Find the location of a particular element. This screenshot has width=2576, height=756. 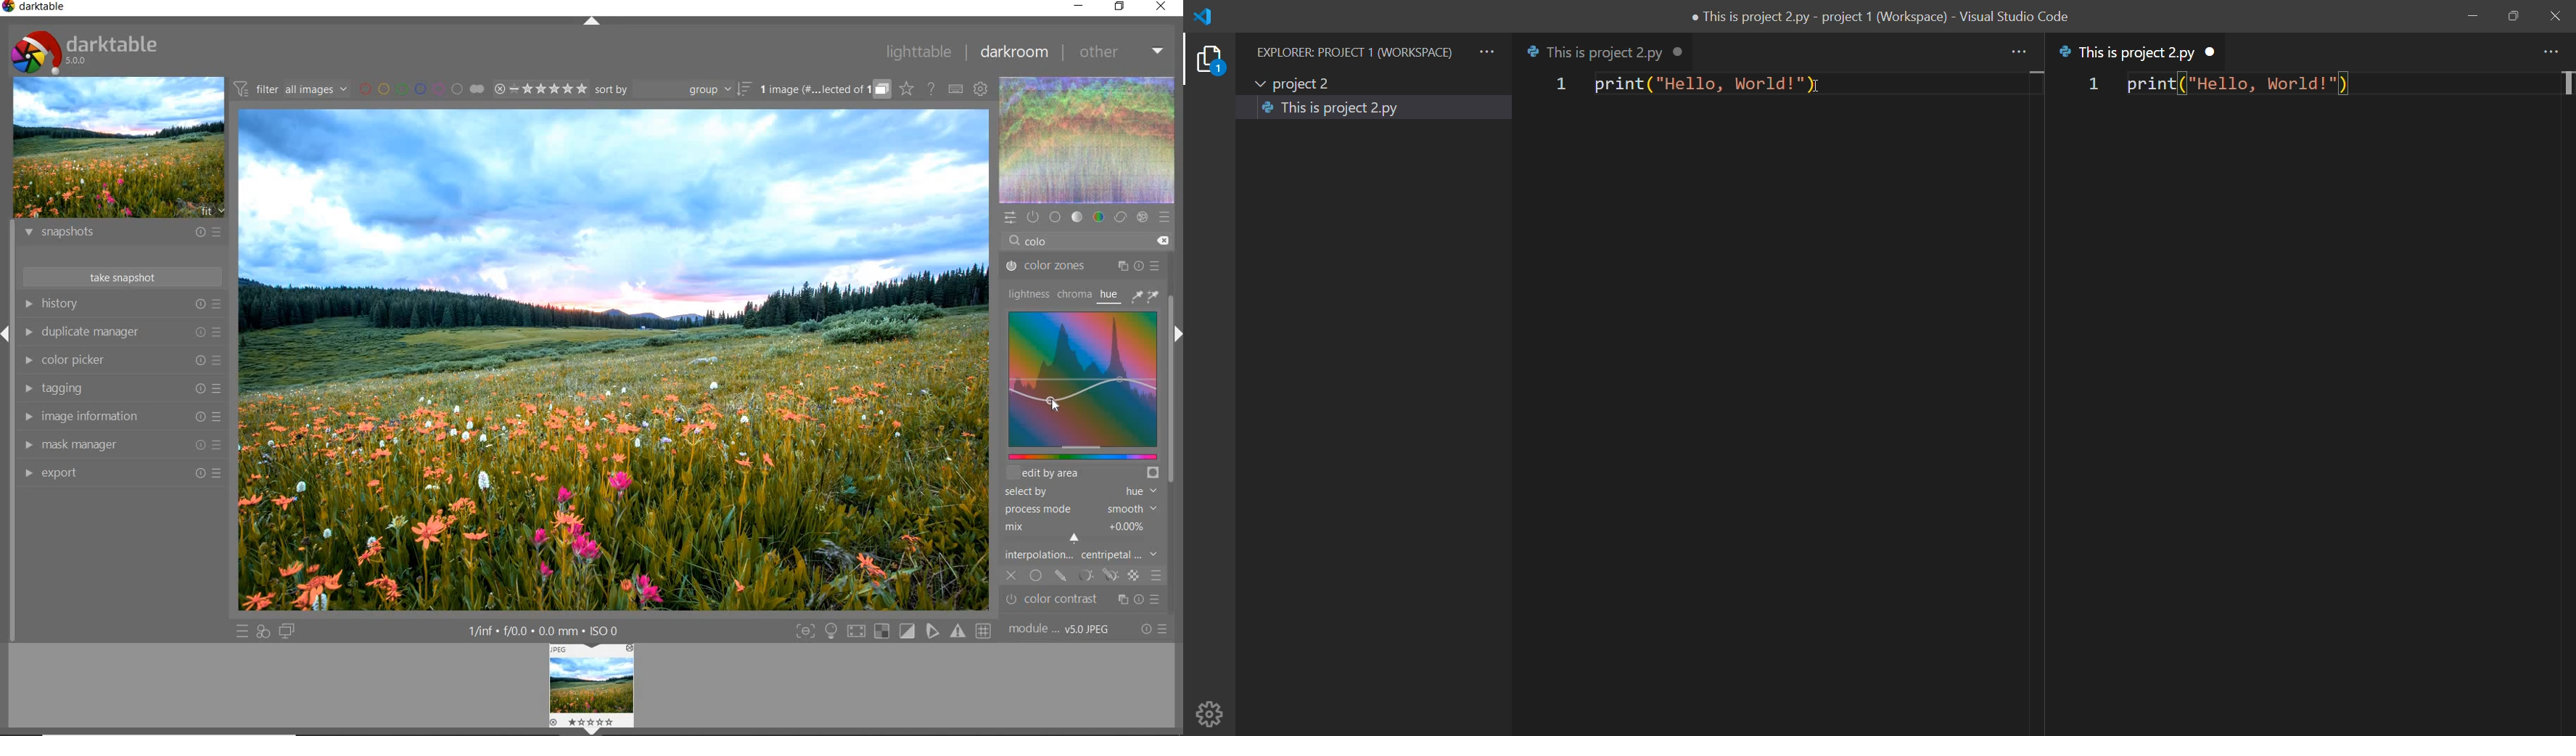

select by is located at coordinates (1080, 492).